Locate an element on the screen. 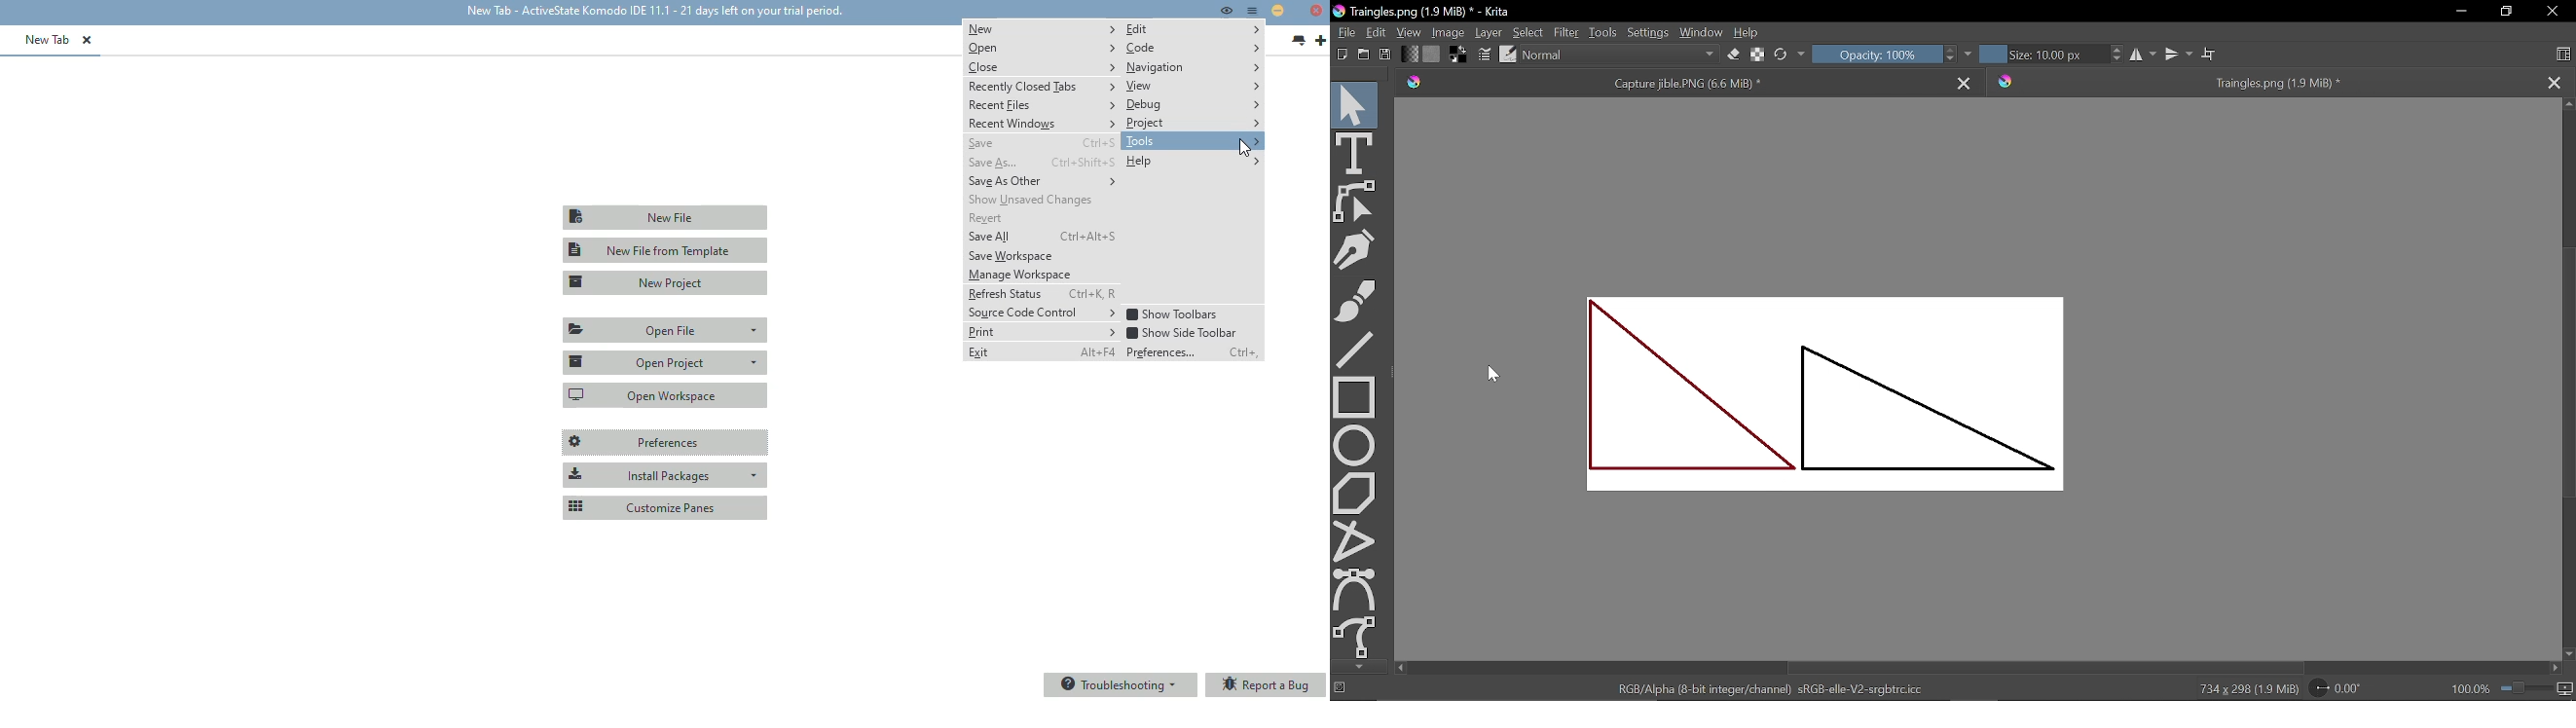  Move tool is located at coordinates (1354, 104).